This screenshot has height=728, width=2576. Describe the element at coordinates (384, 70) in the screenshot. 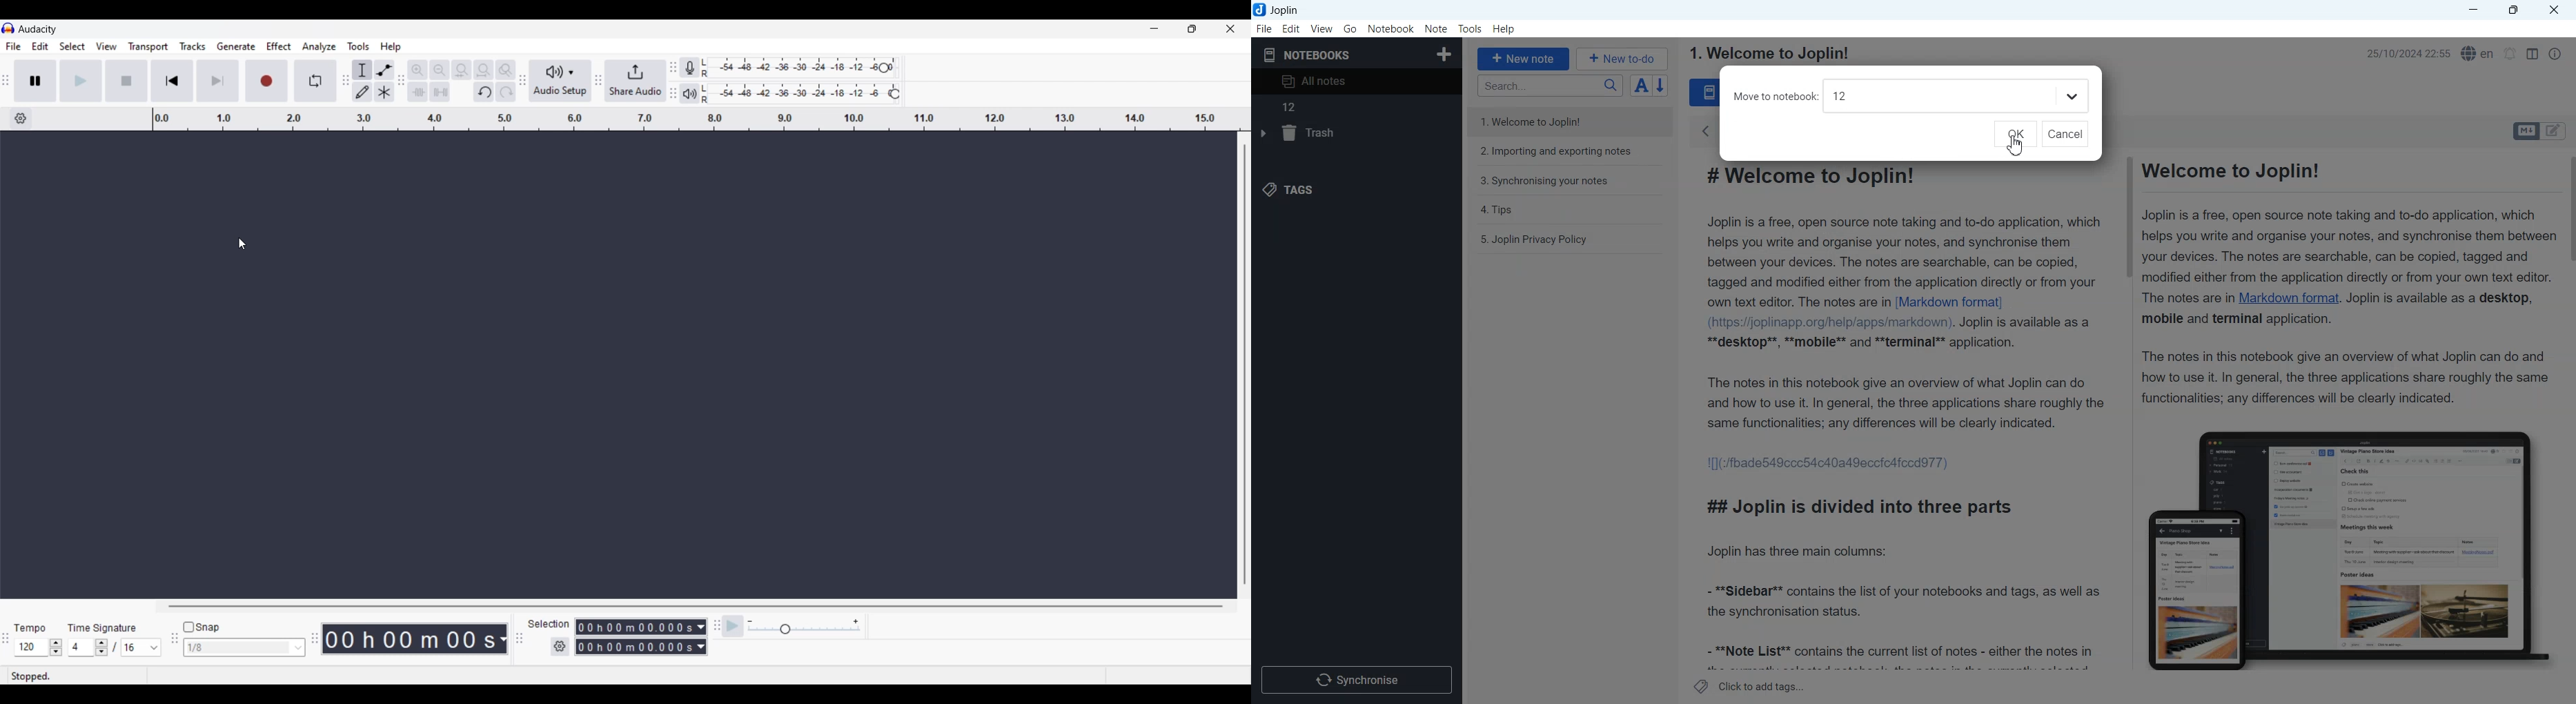

I see `Envelop tool` at that location.